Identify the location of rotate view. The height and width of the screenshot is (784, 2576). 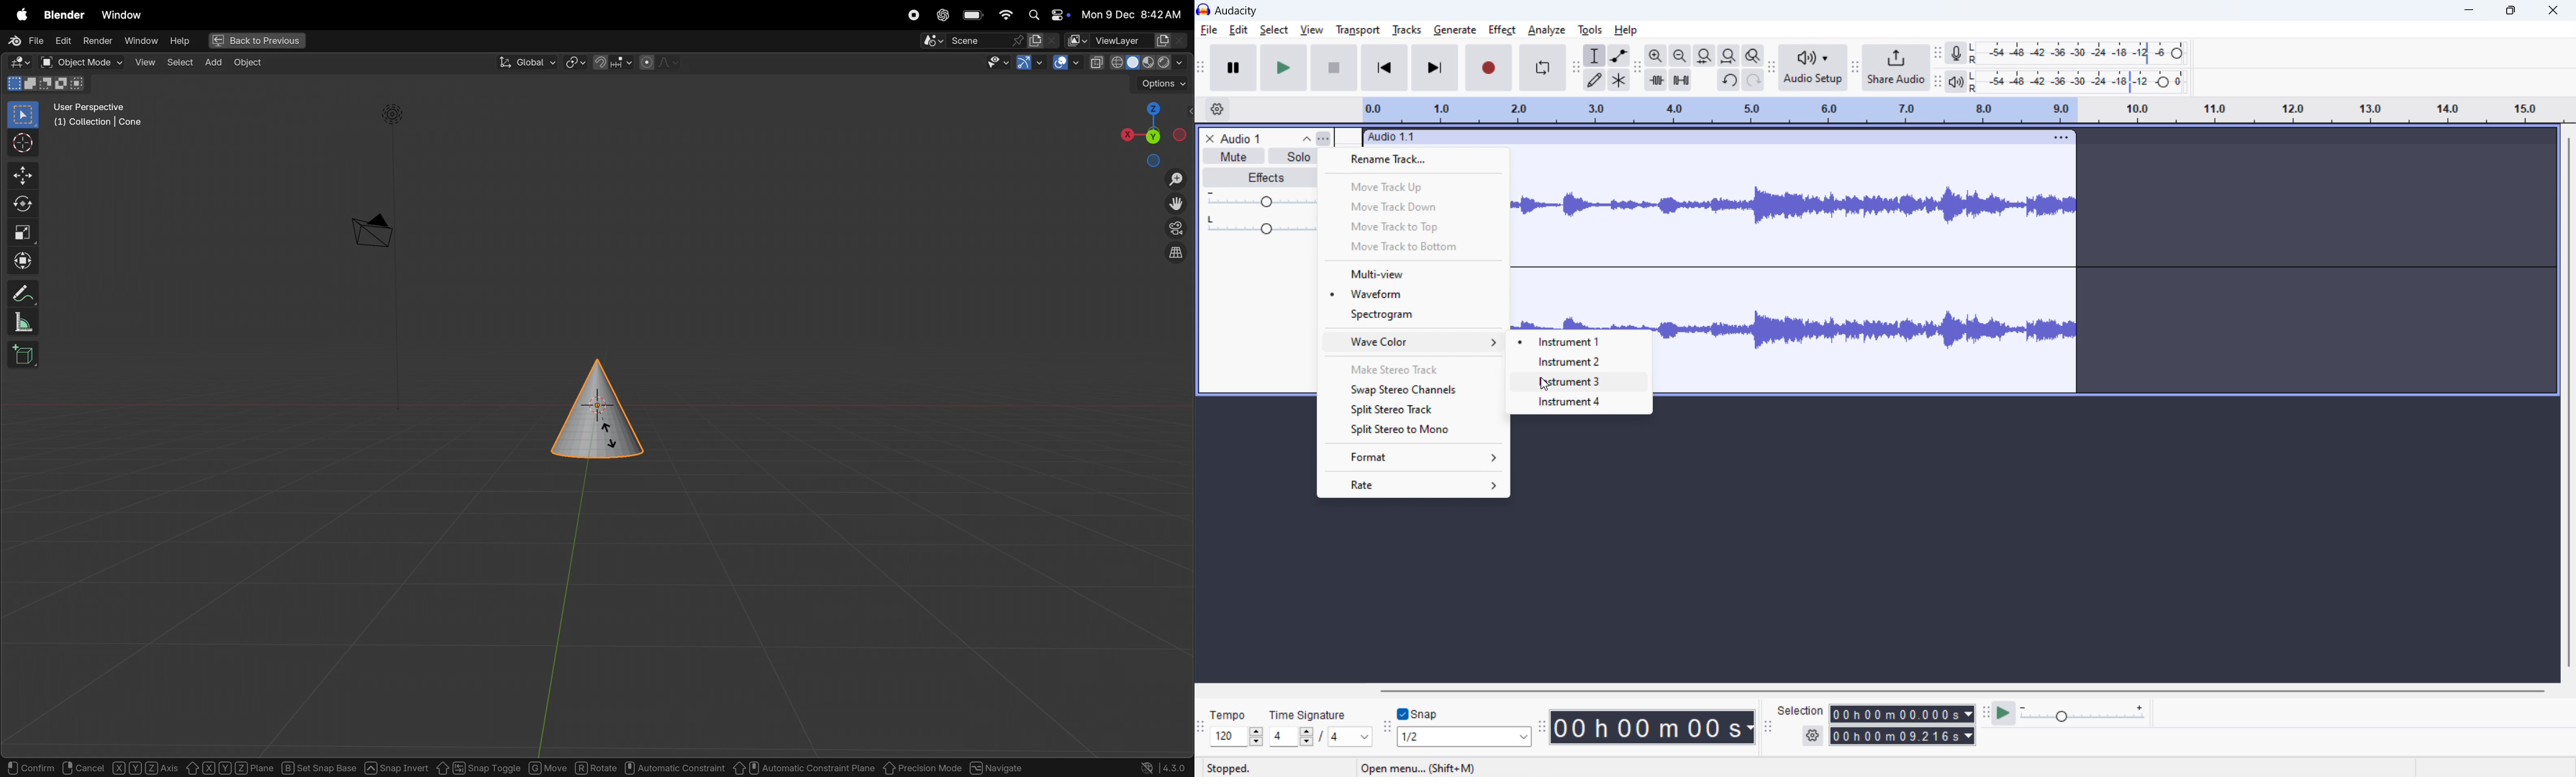
(79, 768).